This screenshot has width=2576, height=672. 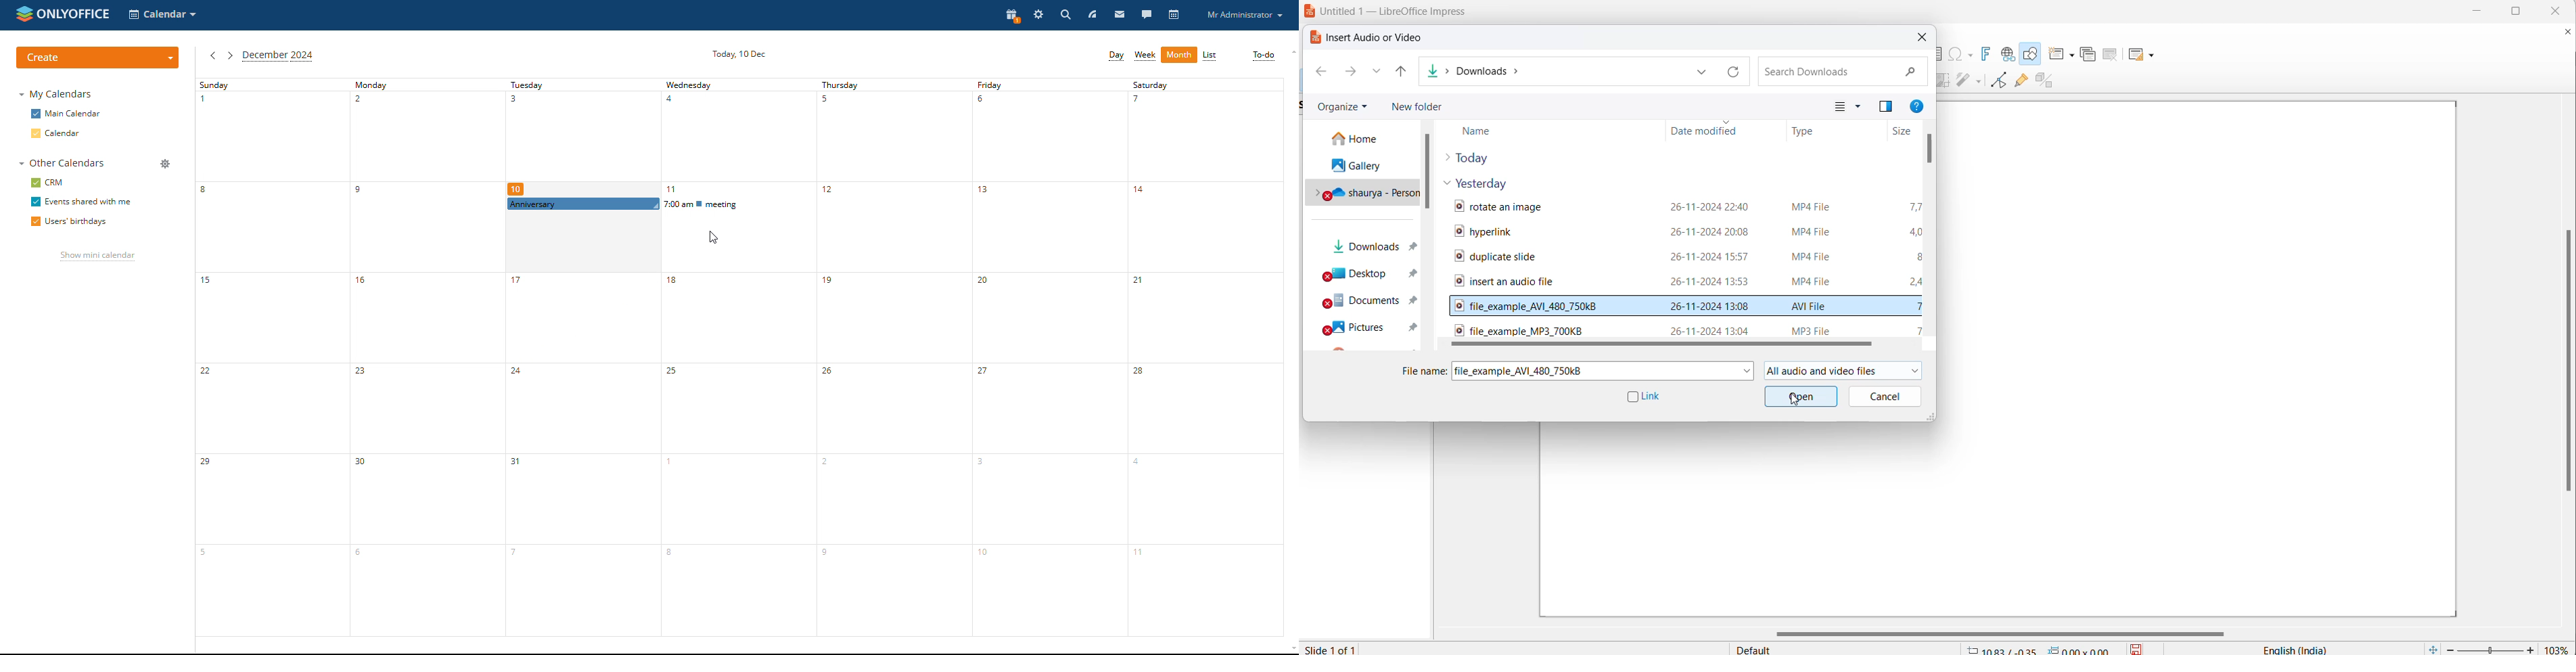 What do you see at coordinates (1536, 243) in the screenshot?
I see `video file names` at bounding box center [1536, 243].